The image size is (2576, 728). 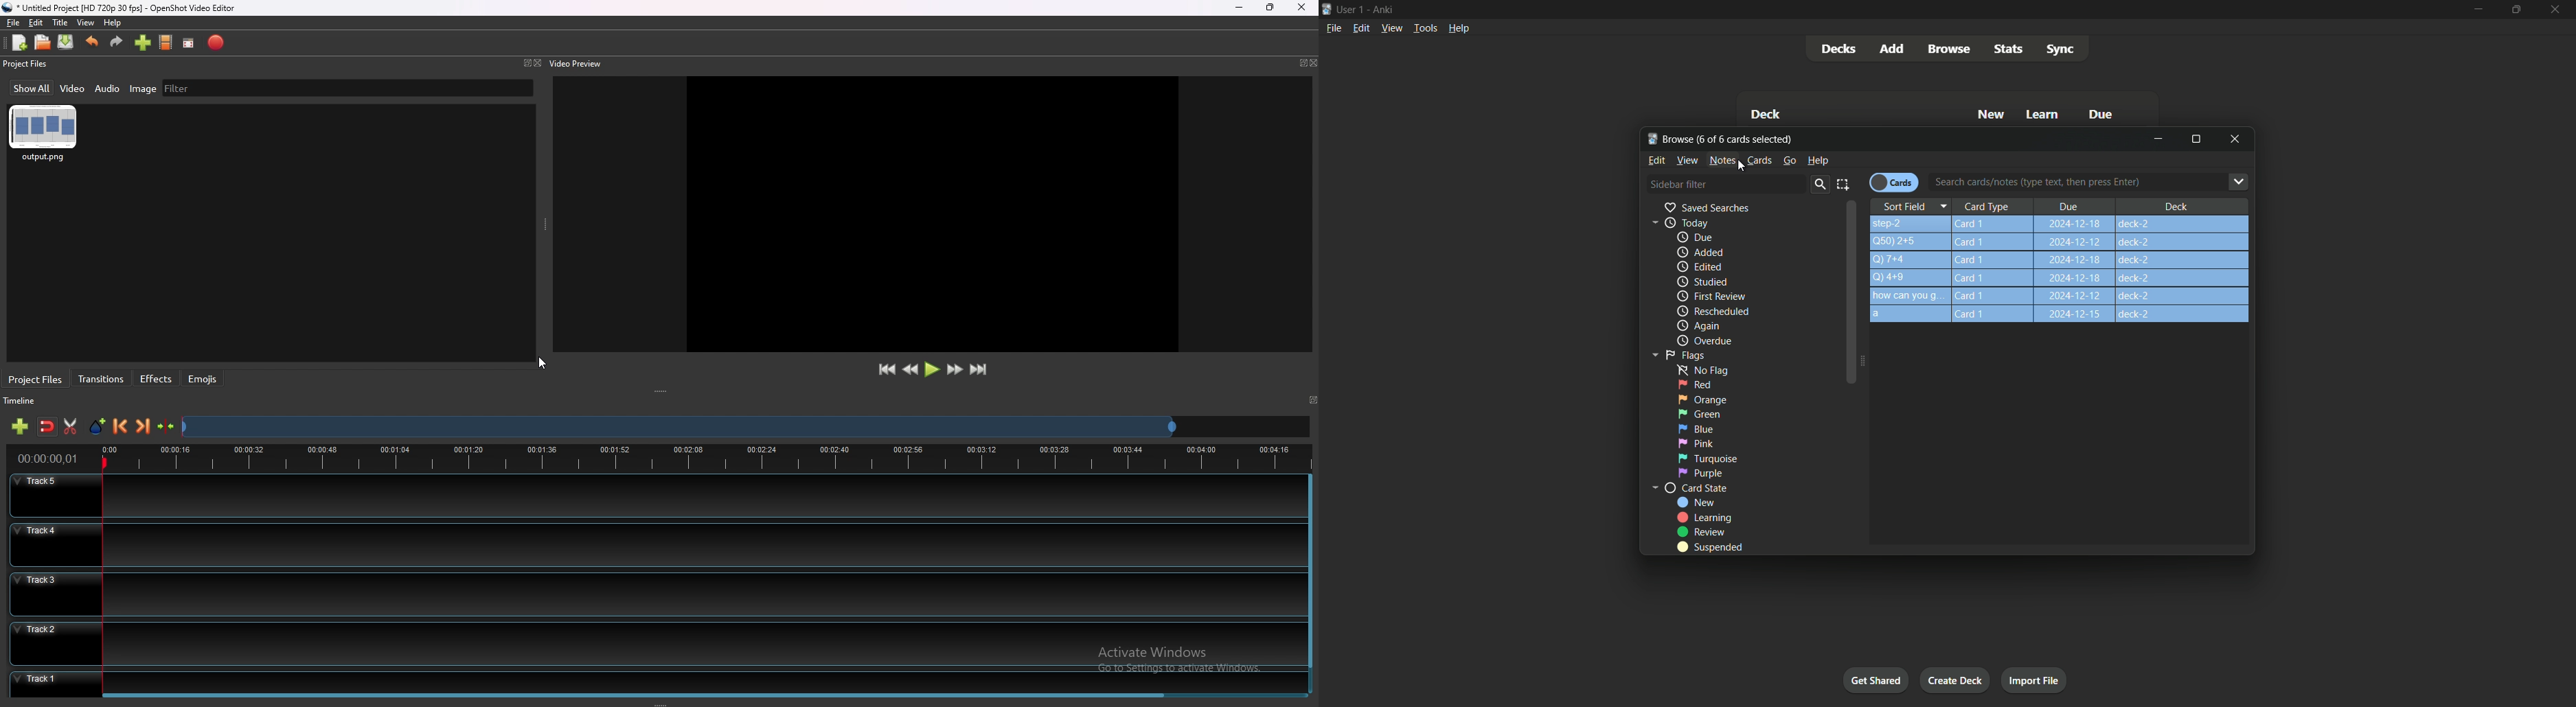 I want to click on First review, so click(x=1711, y=296).